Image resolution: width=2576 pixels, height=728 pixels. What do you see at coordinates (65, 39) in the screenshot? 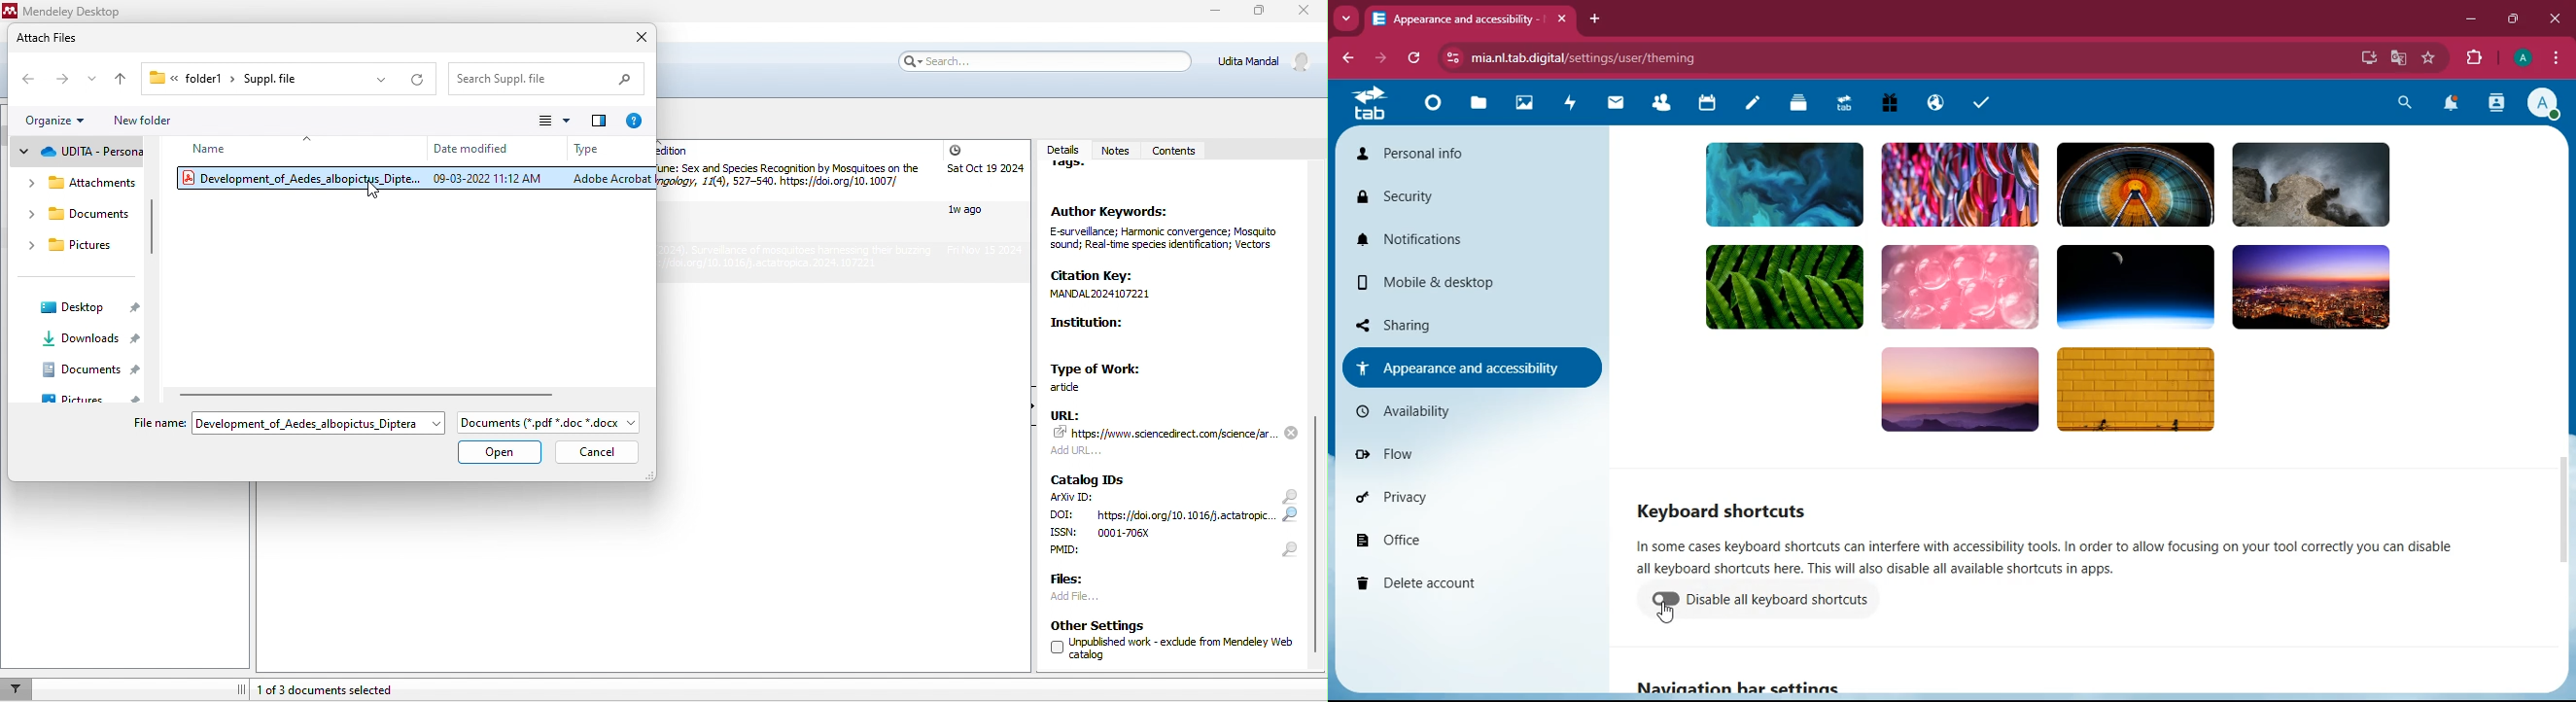
I see `attach files` at bounding box center [65, 39].